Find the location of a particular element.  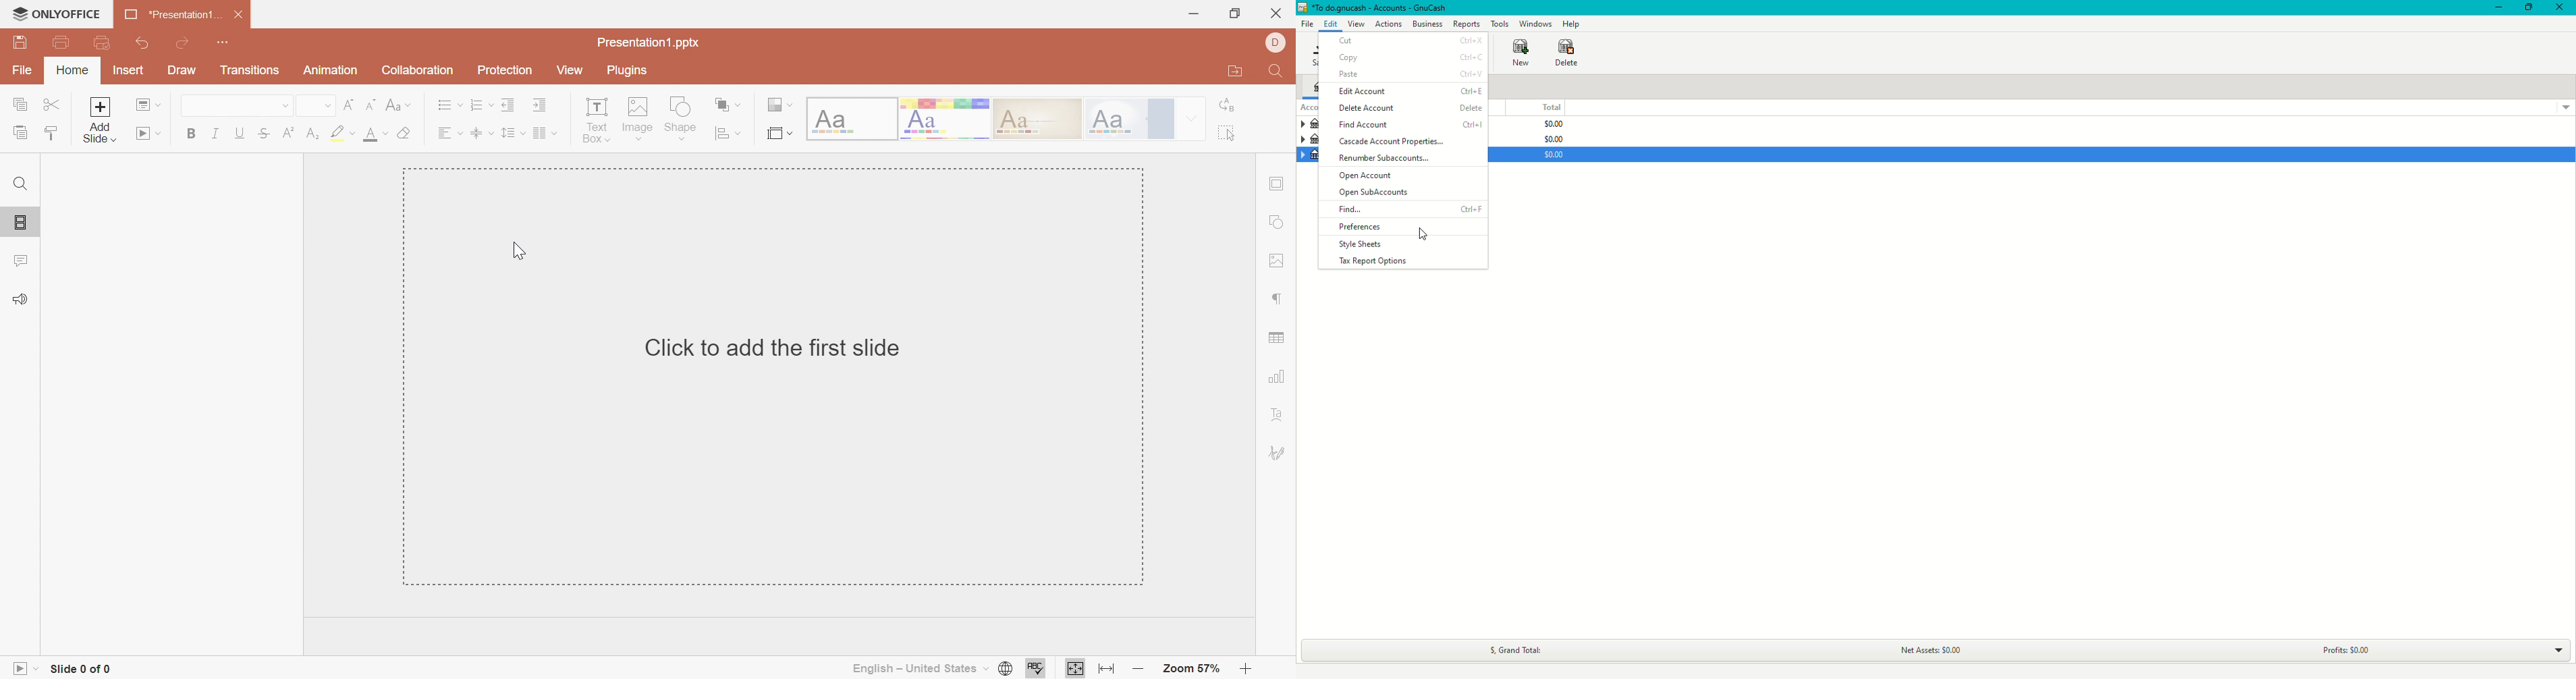

Copy is located at coordinates (20, 105).